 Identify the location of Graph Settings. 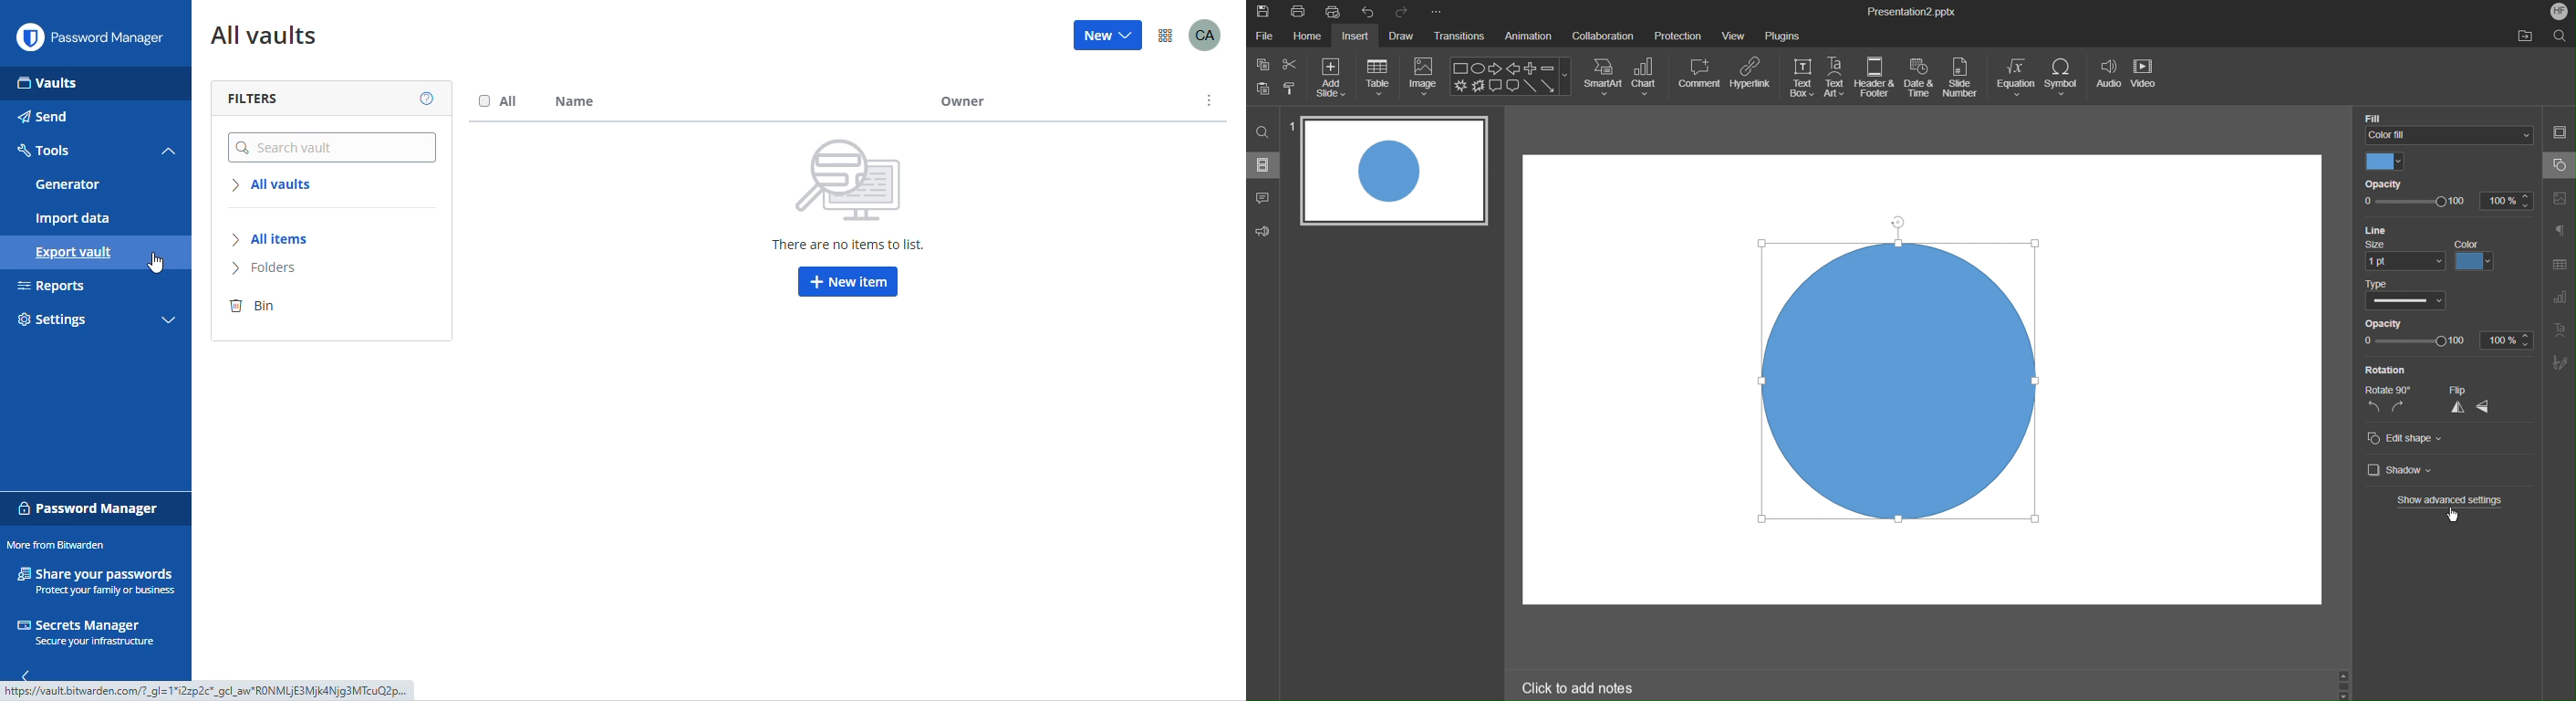
(2557, 300).